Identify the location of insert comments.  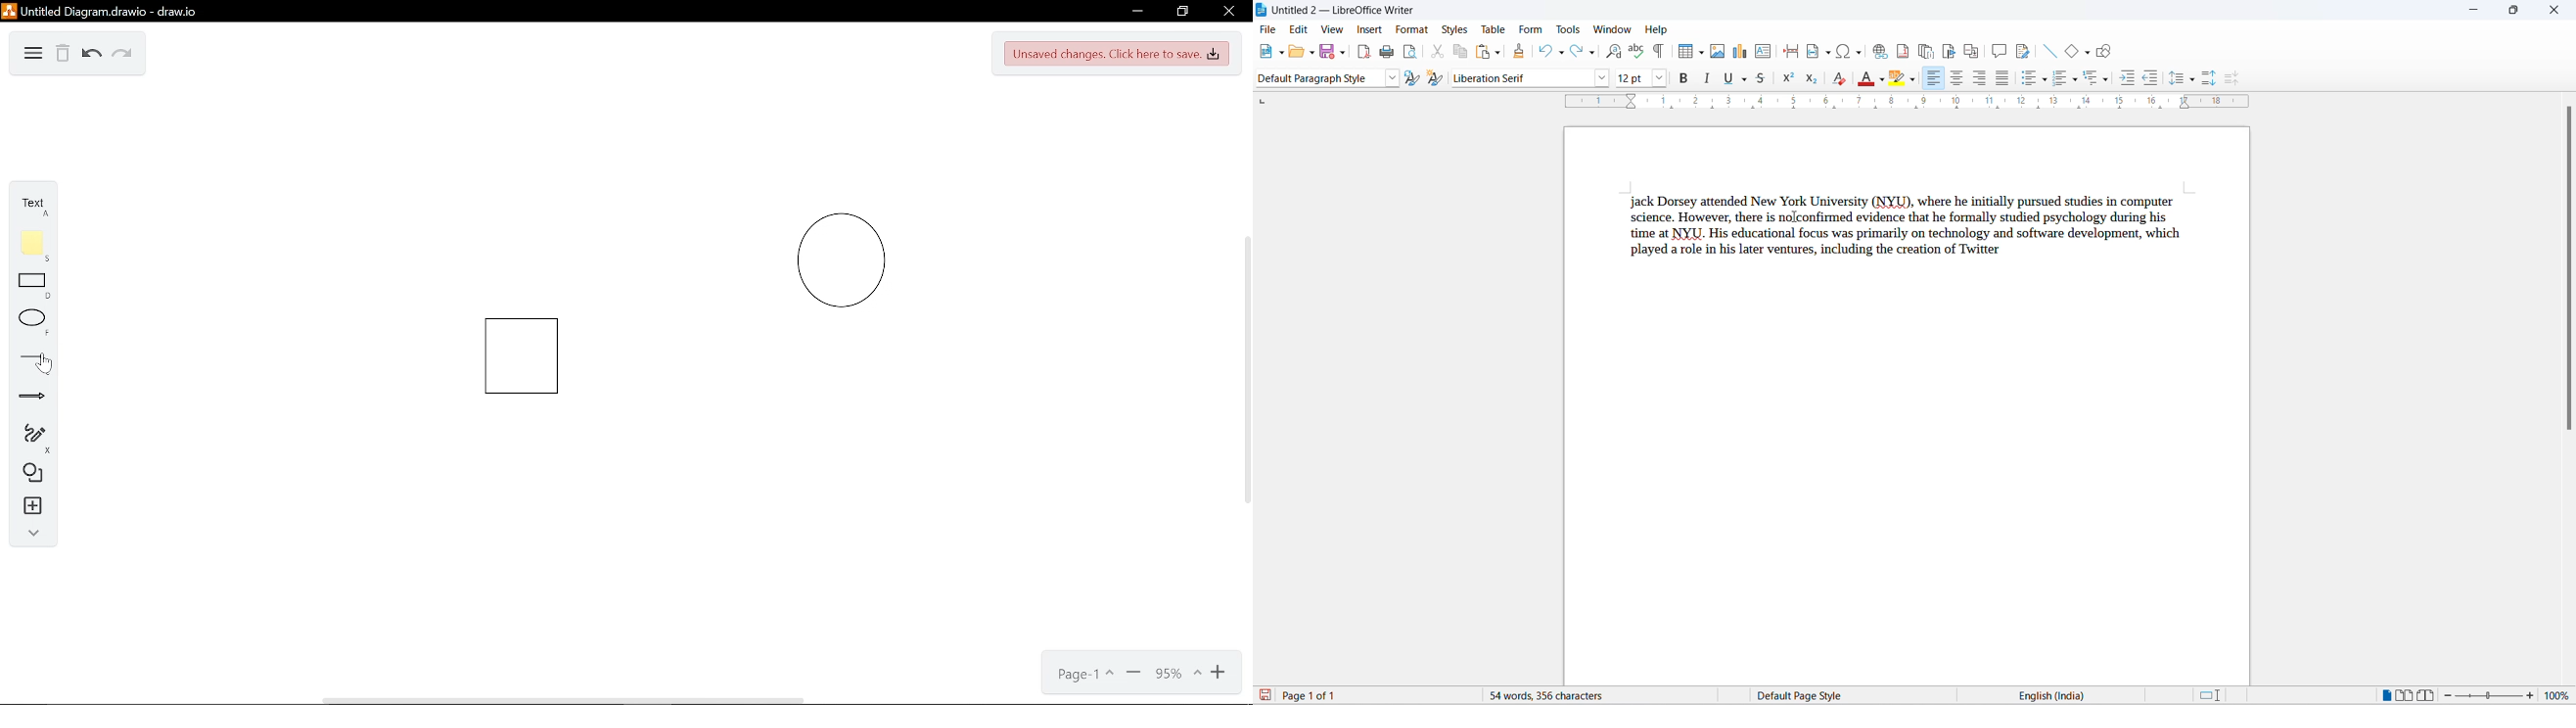
(1999, 50).